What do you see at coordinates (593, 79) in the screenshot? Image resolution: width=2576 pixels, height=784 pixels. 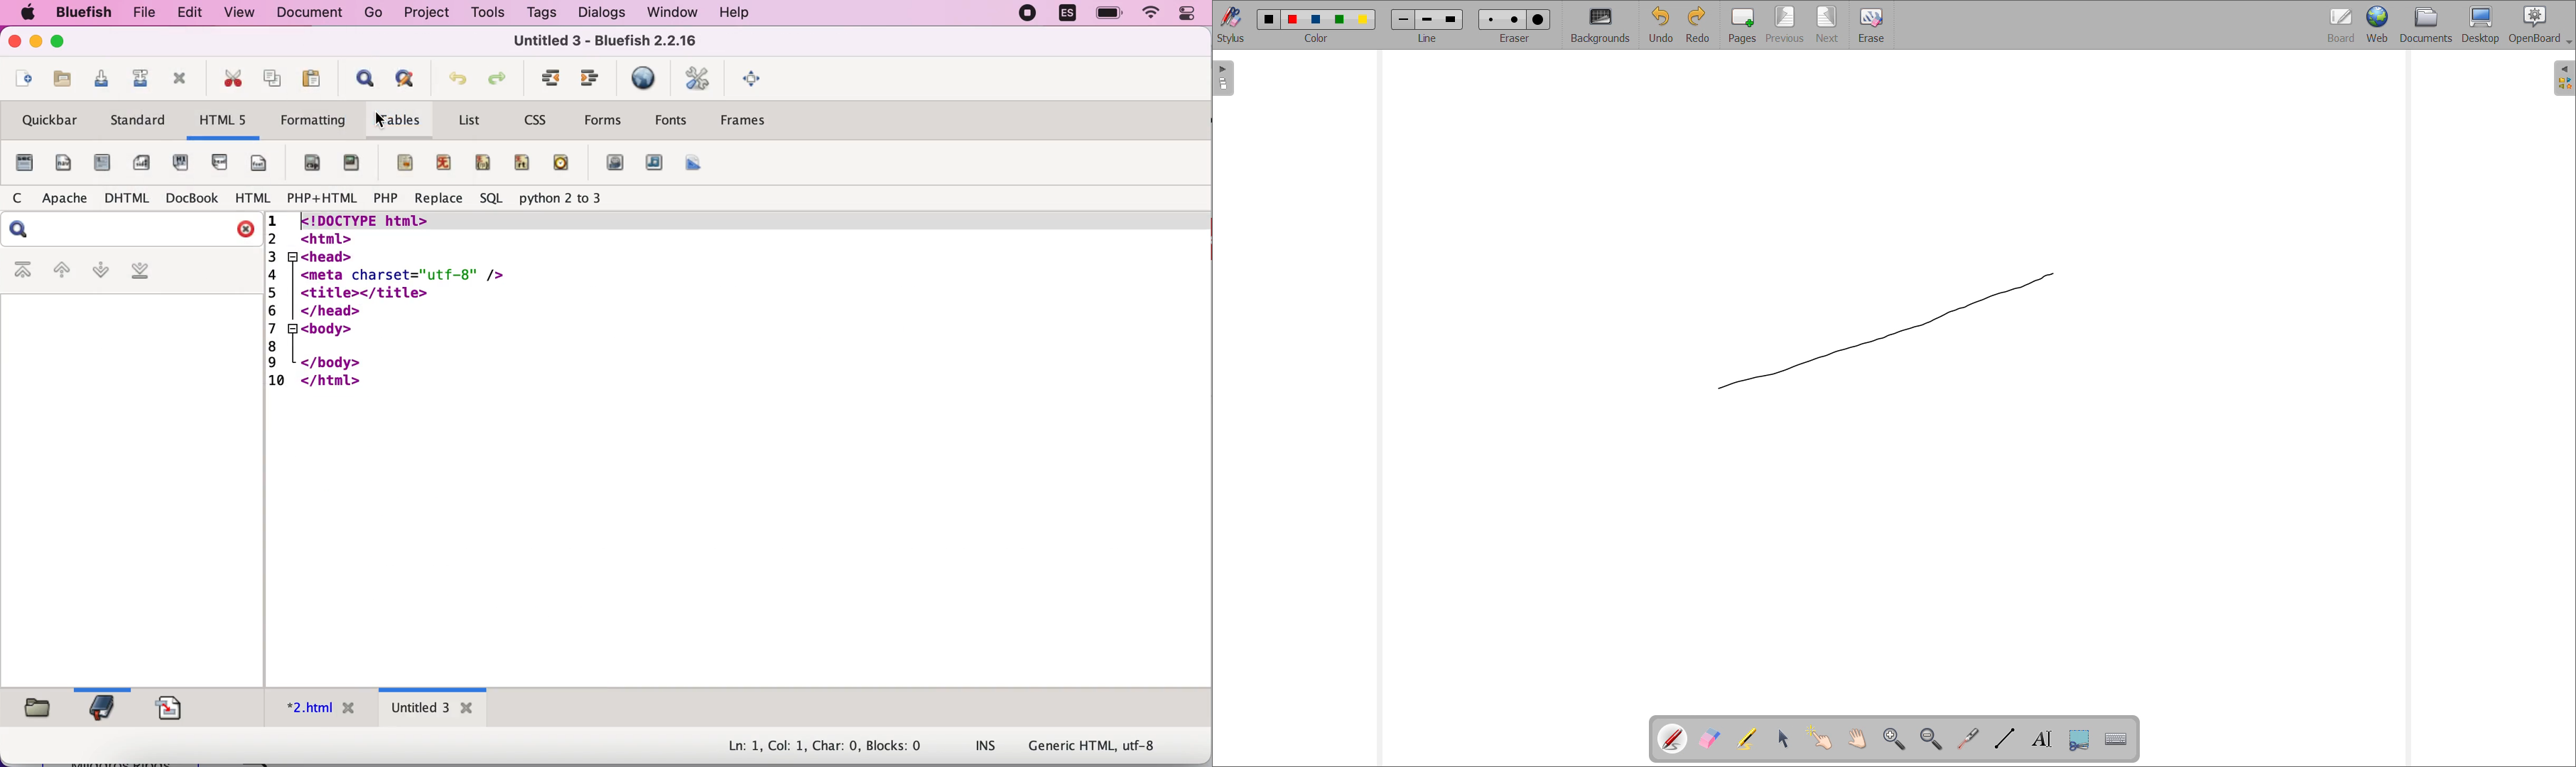 I see `unindent` at bounding box center [593, 79].